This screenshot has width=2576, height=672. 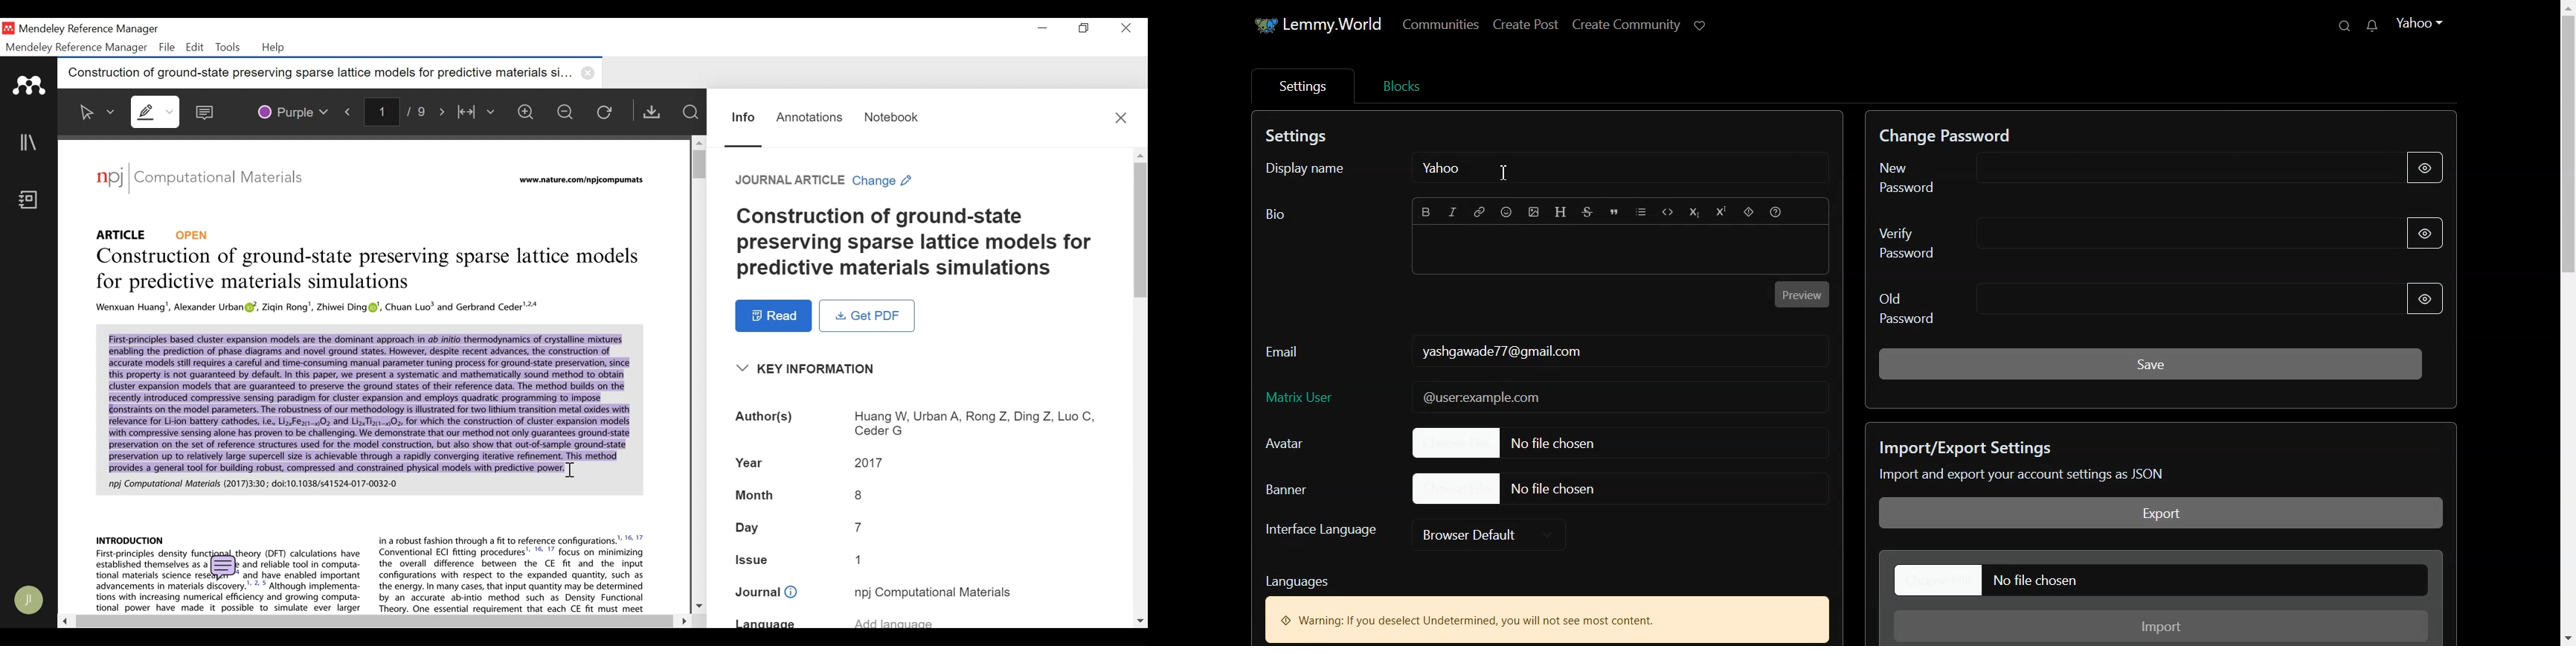 What do you see at coordinates (130, 539) in the screenshot?
I see `PDF Context` at bounding box center [130, 539].